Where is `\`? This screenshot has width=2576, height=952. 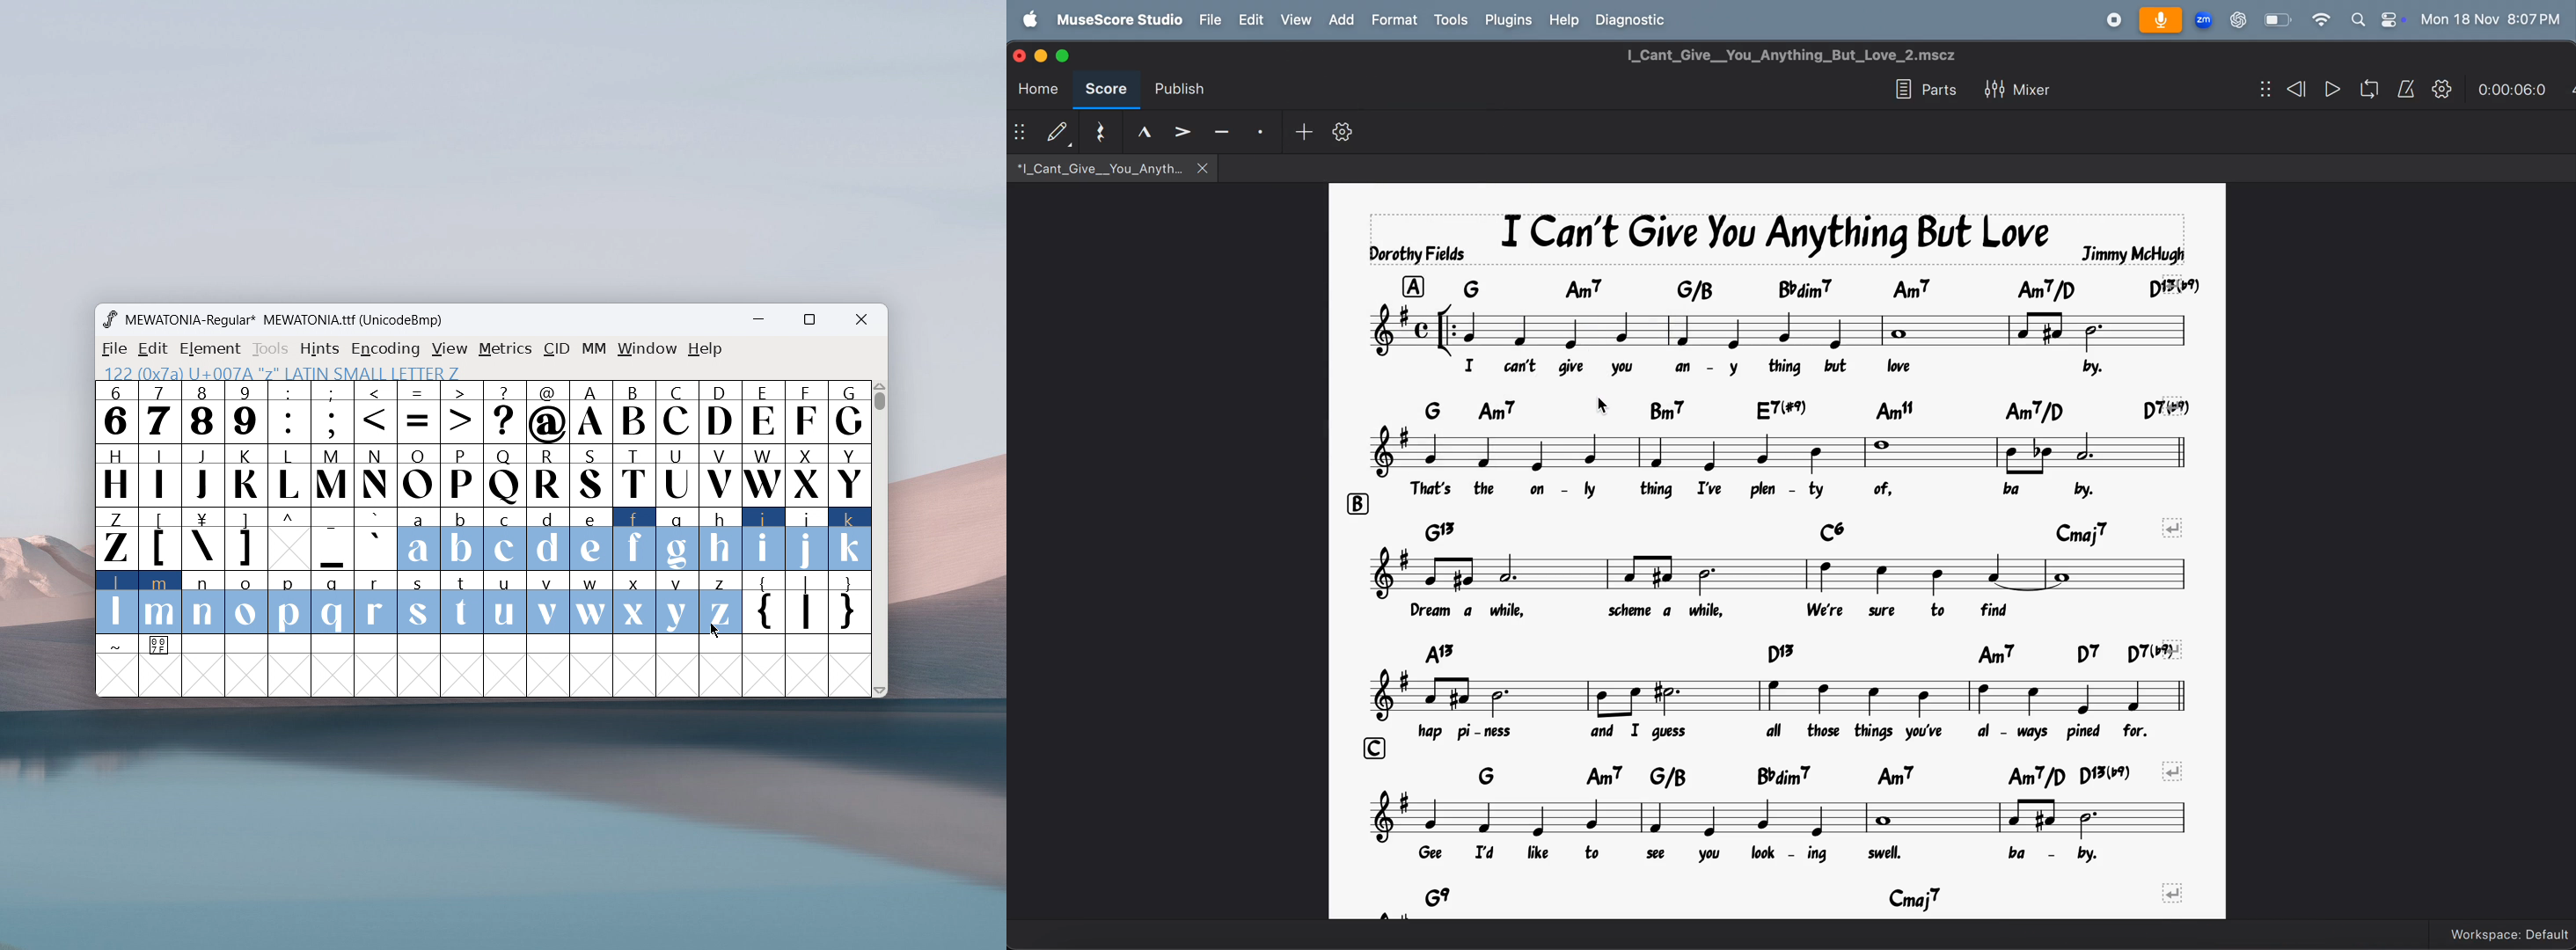
\ is located at coordinates (202, 539).